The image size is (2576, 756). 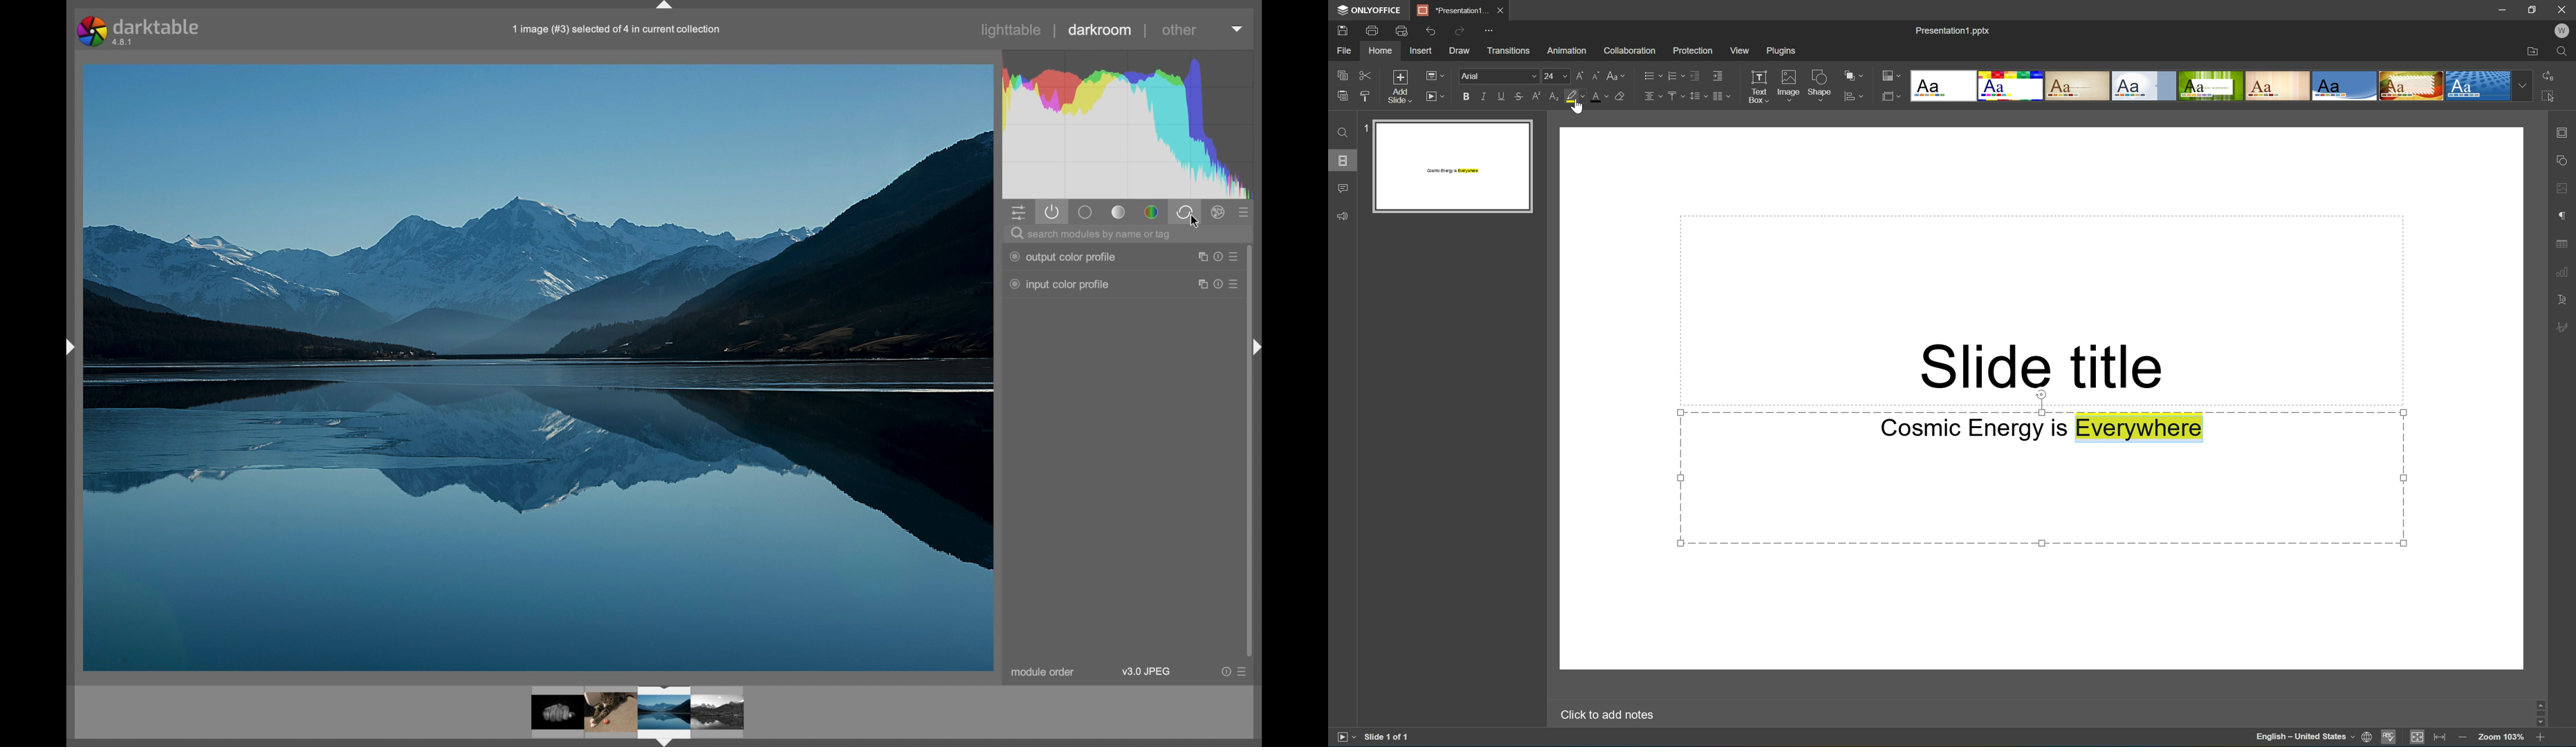 I want to click on Scroll Bar, so click(x=2540, y=713).